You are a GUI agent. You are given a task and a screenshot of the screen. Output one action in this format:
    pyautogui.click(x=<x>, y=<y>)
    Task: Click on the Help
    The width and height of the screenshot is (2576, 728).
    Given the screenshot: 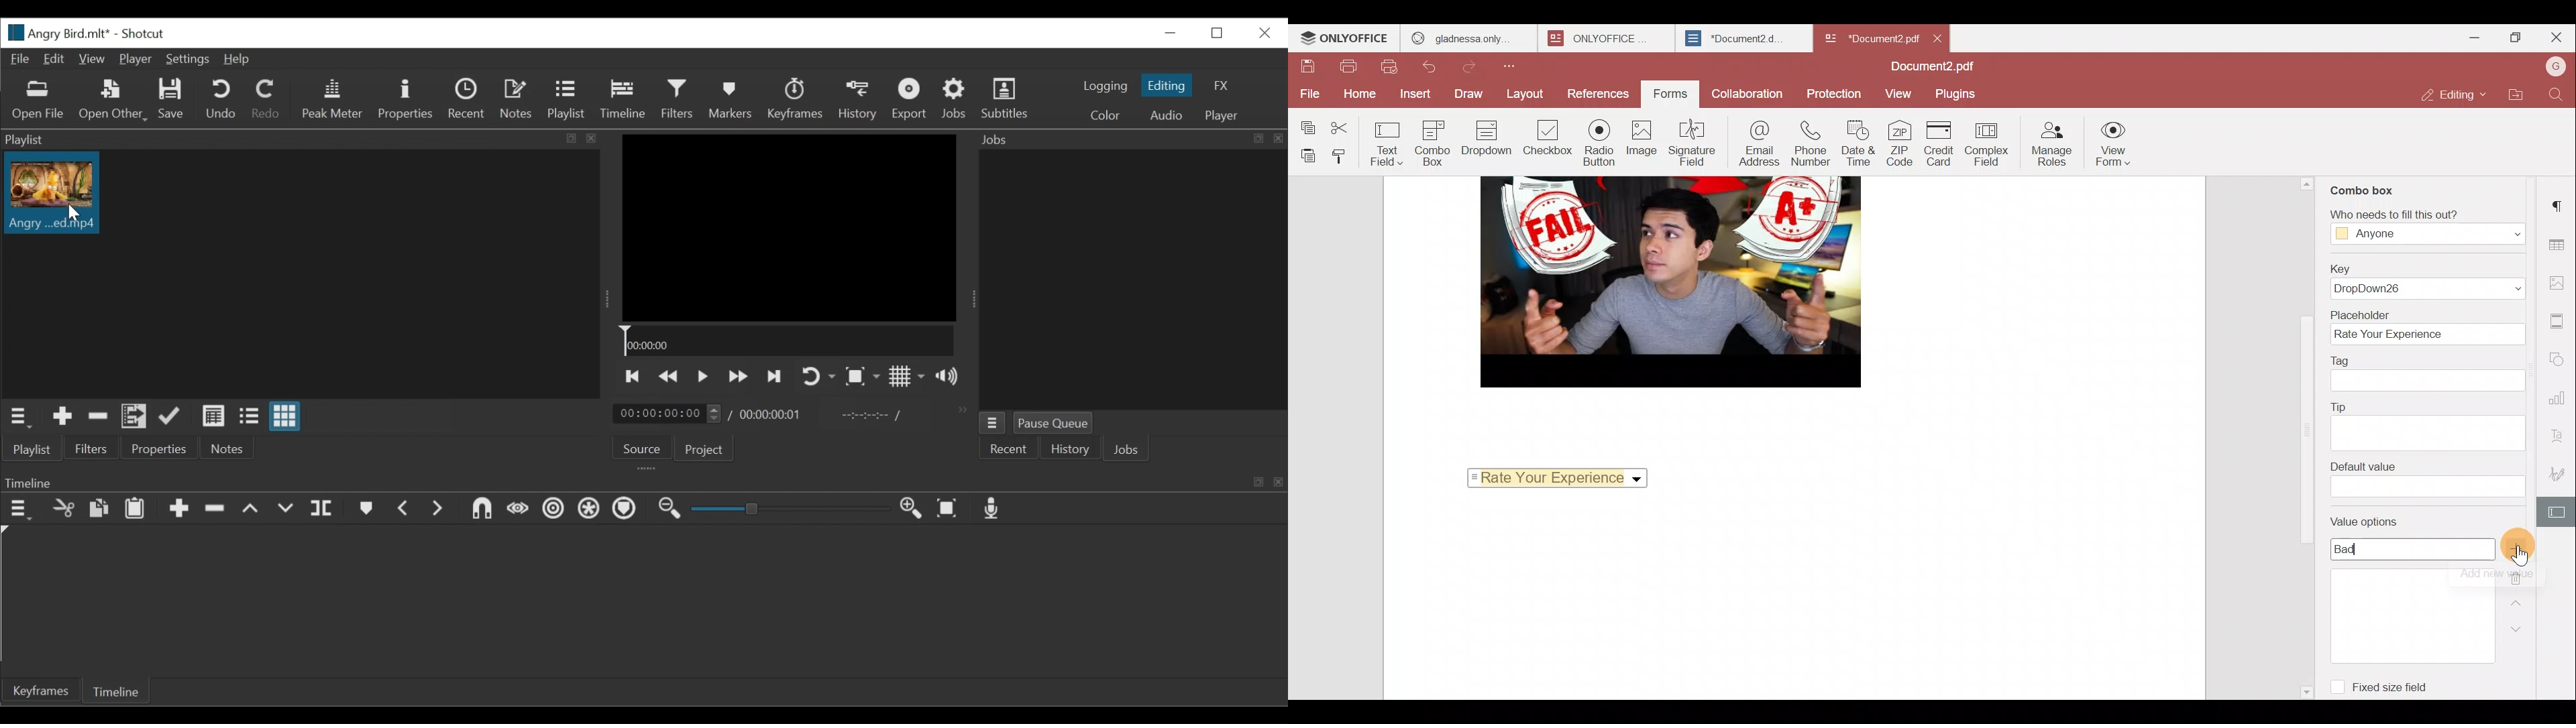 What is the action you would take?
    pyautogui.click(x=241, y=60)
    